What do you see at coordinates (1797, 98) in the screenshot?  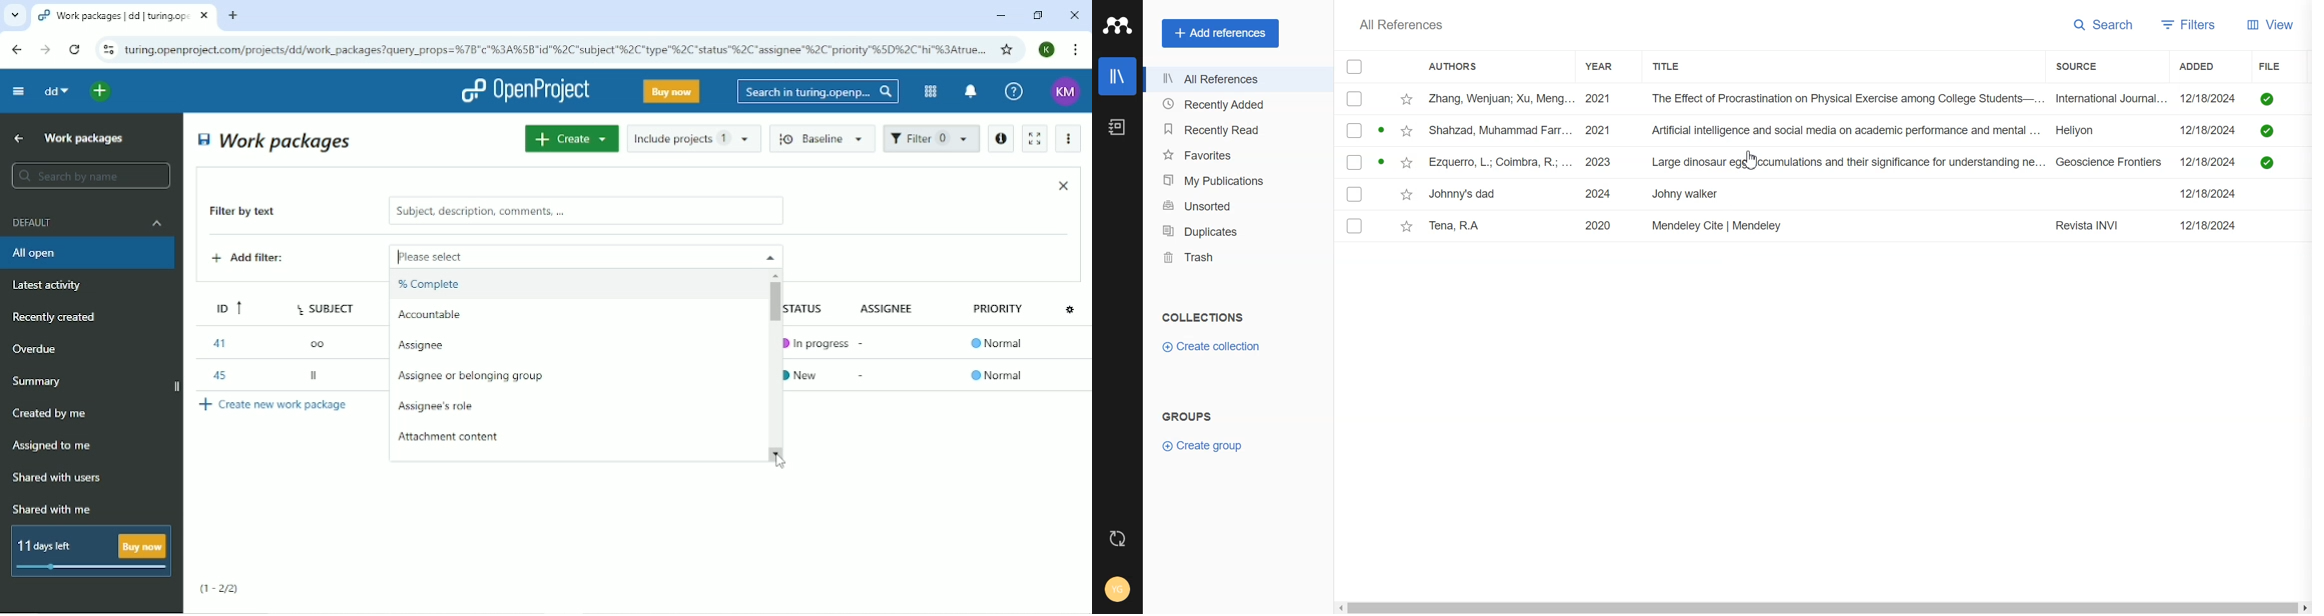 I see `File` at bounding box center [1797, 98].